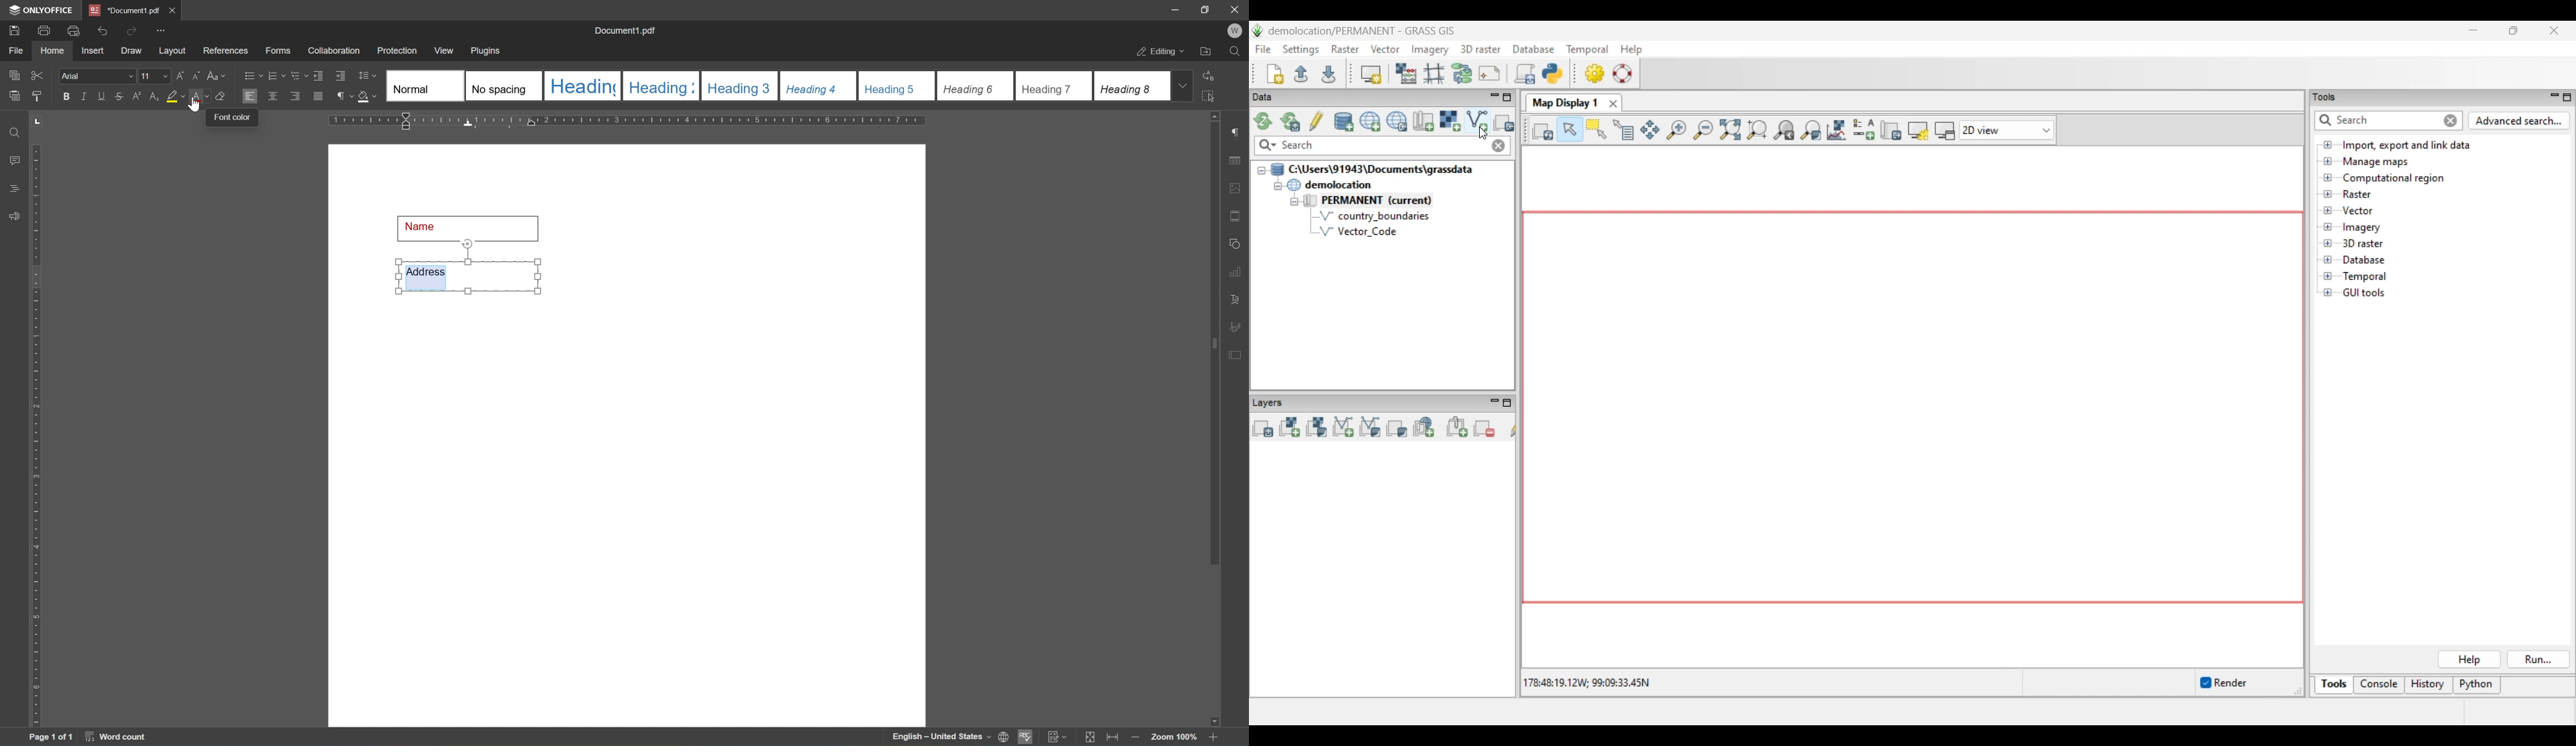  Describe the element at coordinates (1216, 738) in the screenshot. I see `zoom out` at that location.